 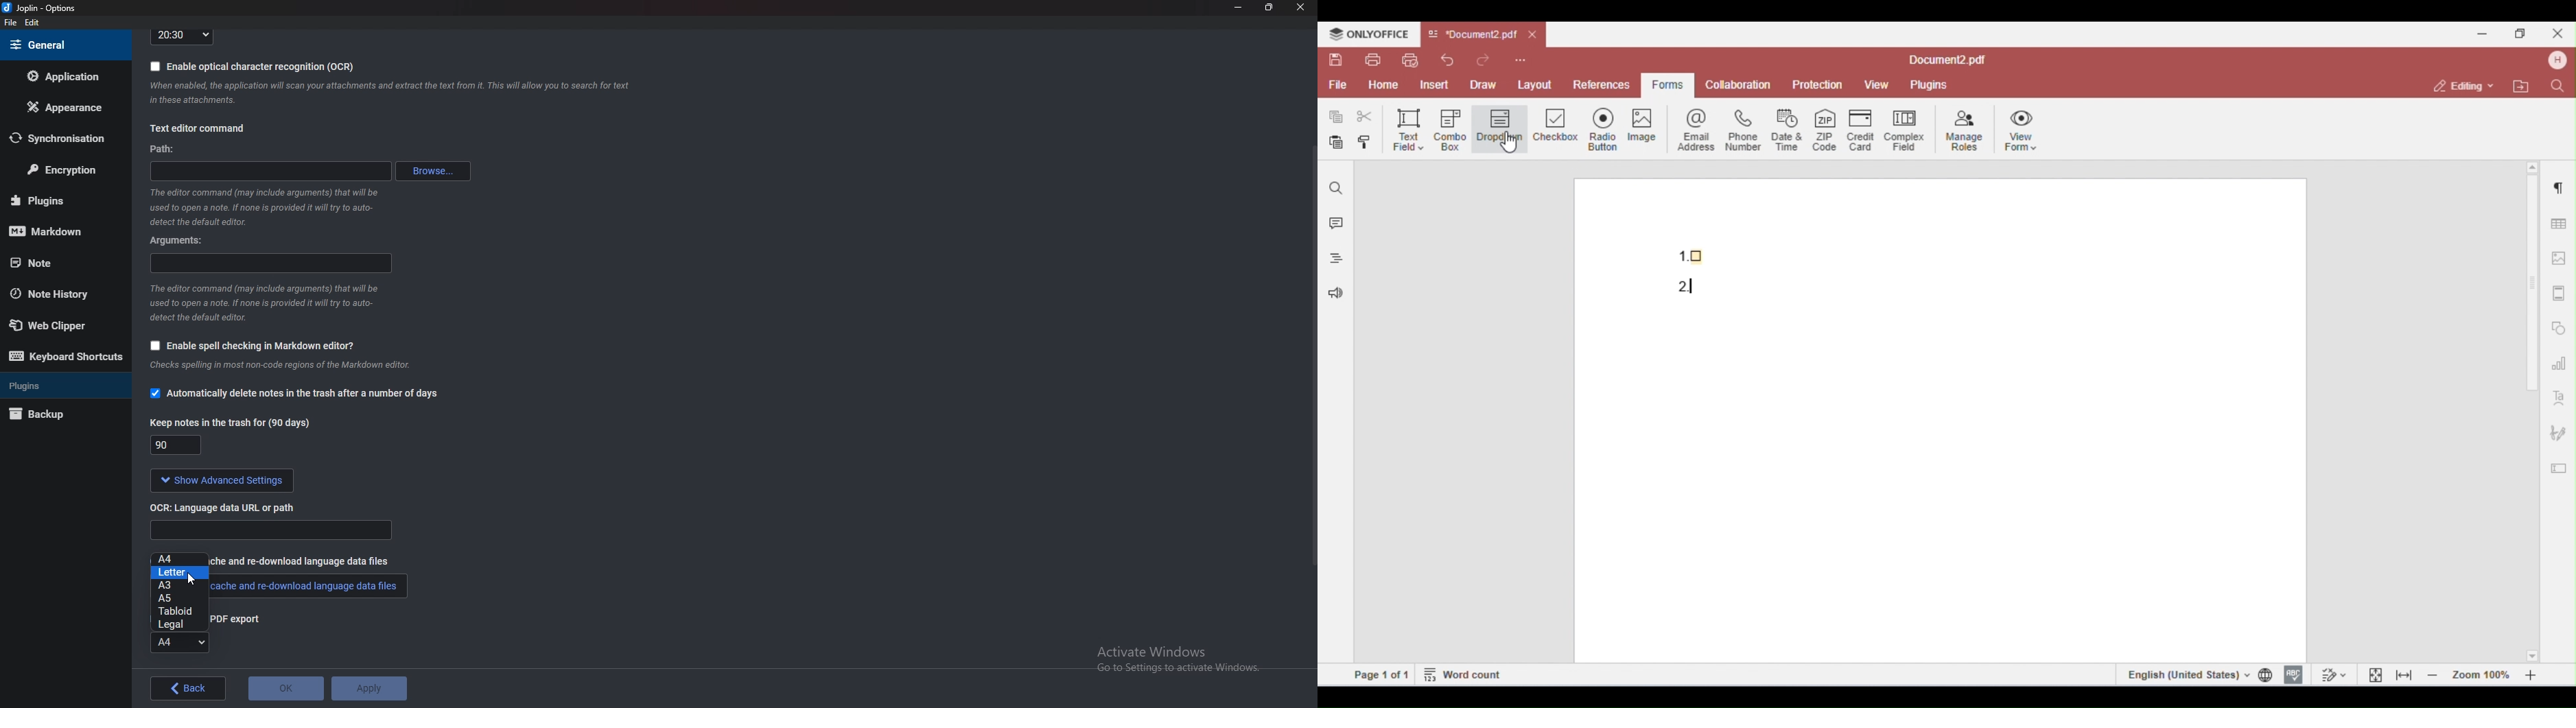 I want to click on Automatically delete notes, so click(x=294, y=395).